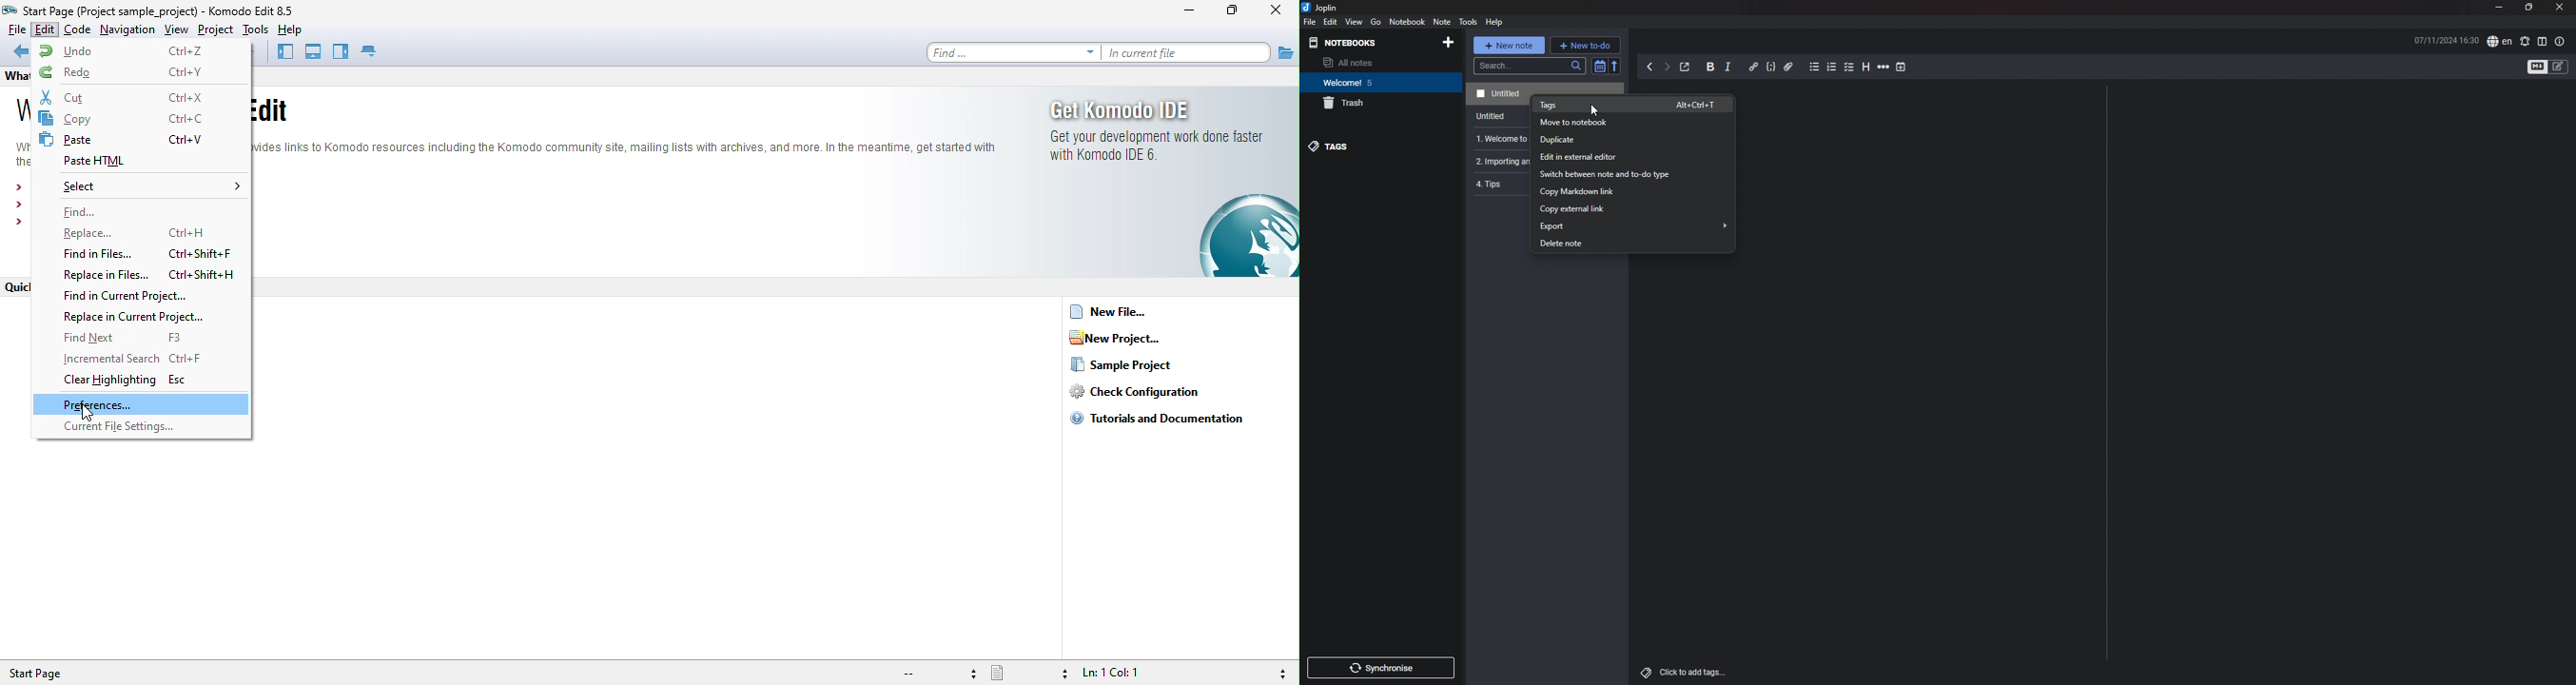 The width and height of the screenshot is (2576, 700). What do you see at coordinates (1770, 68) in the screenshot?
I see `code` at bounding box center [1770, 68].